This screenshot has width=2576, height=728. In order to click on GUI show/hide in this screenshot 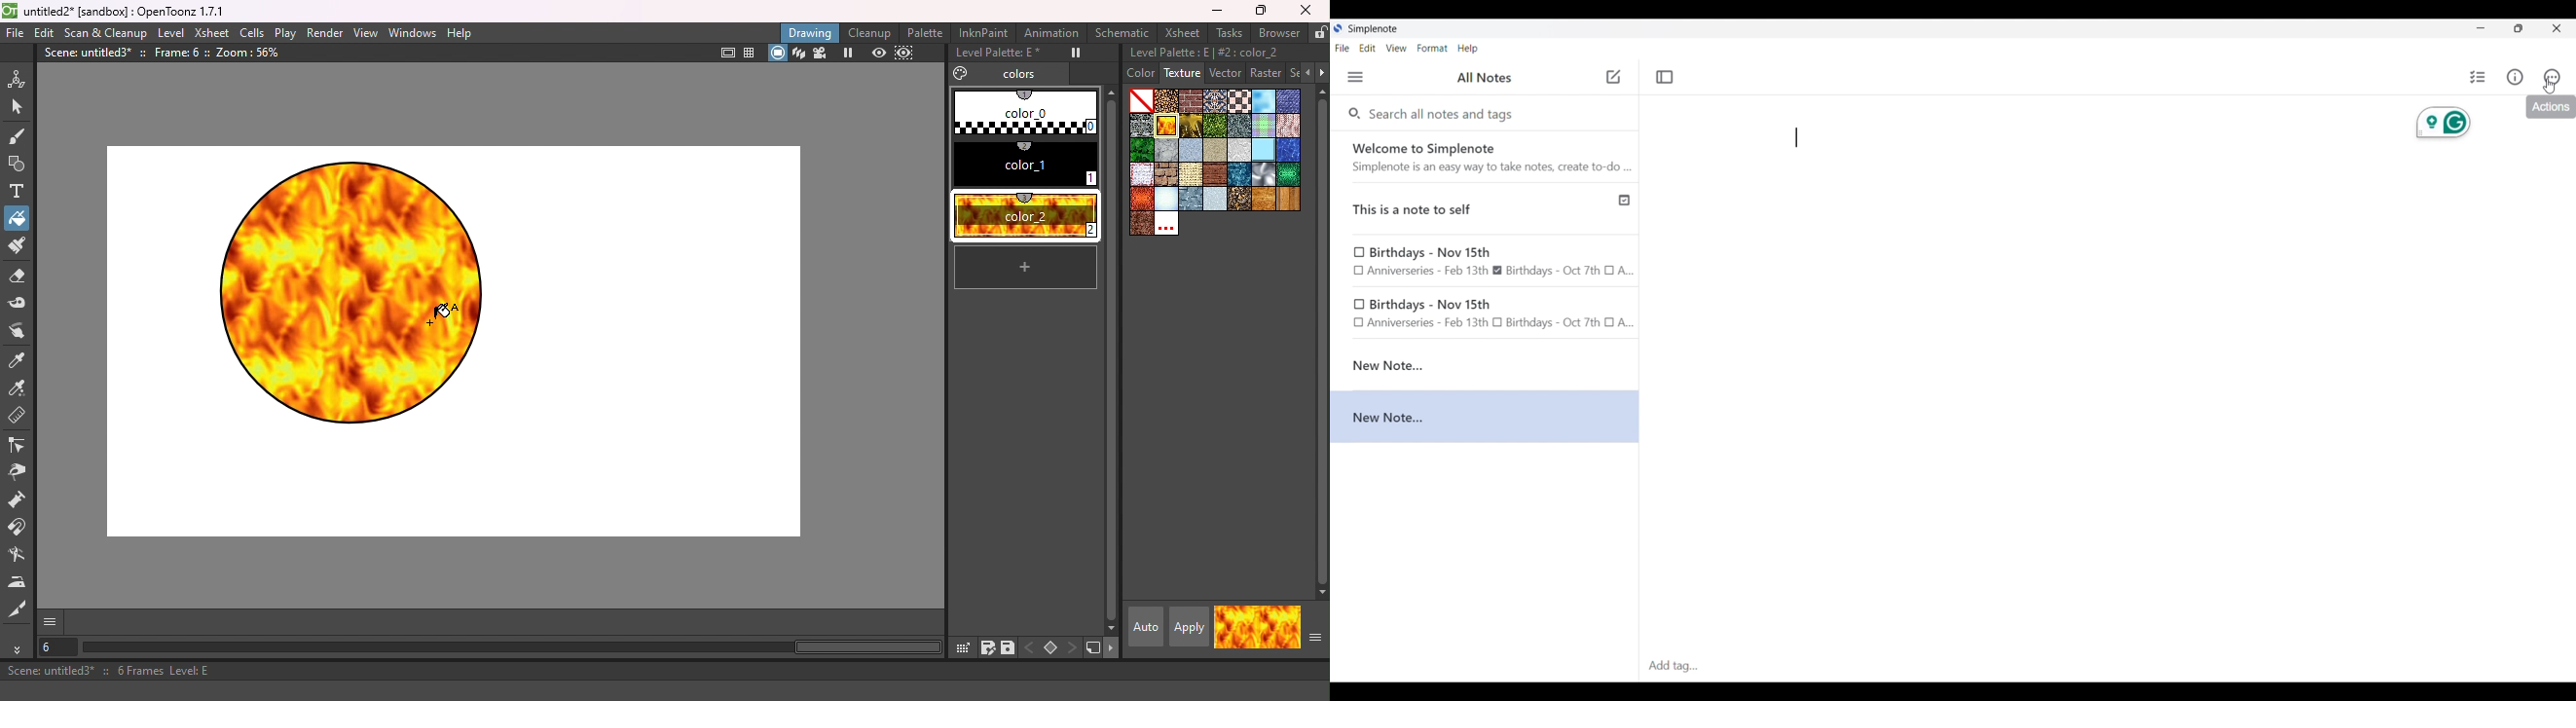, I will do `click(52, 622)`.